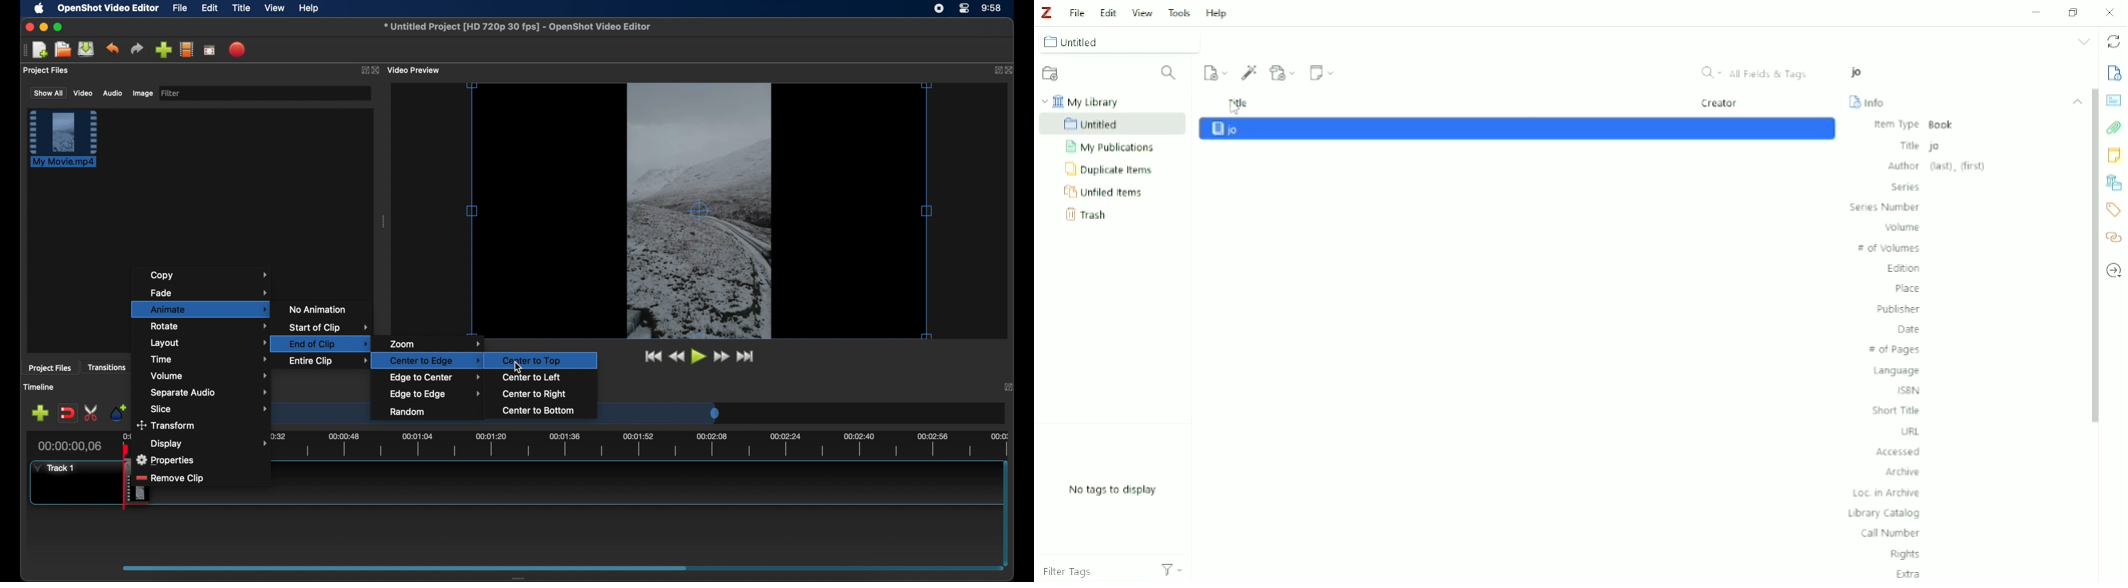 The width and height of the screenshot is (2128, 588). I want to click on Minimize, so click(2037, 13).